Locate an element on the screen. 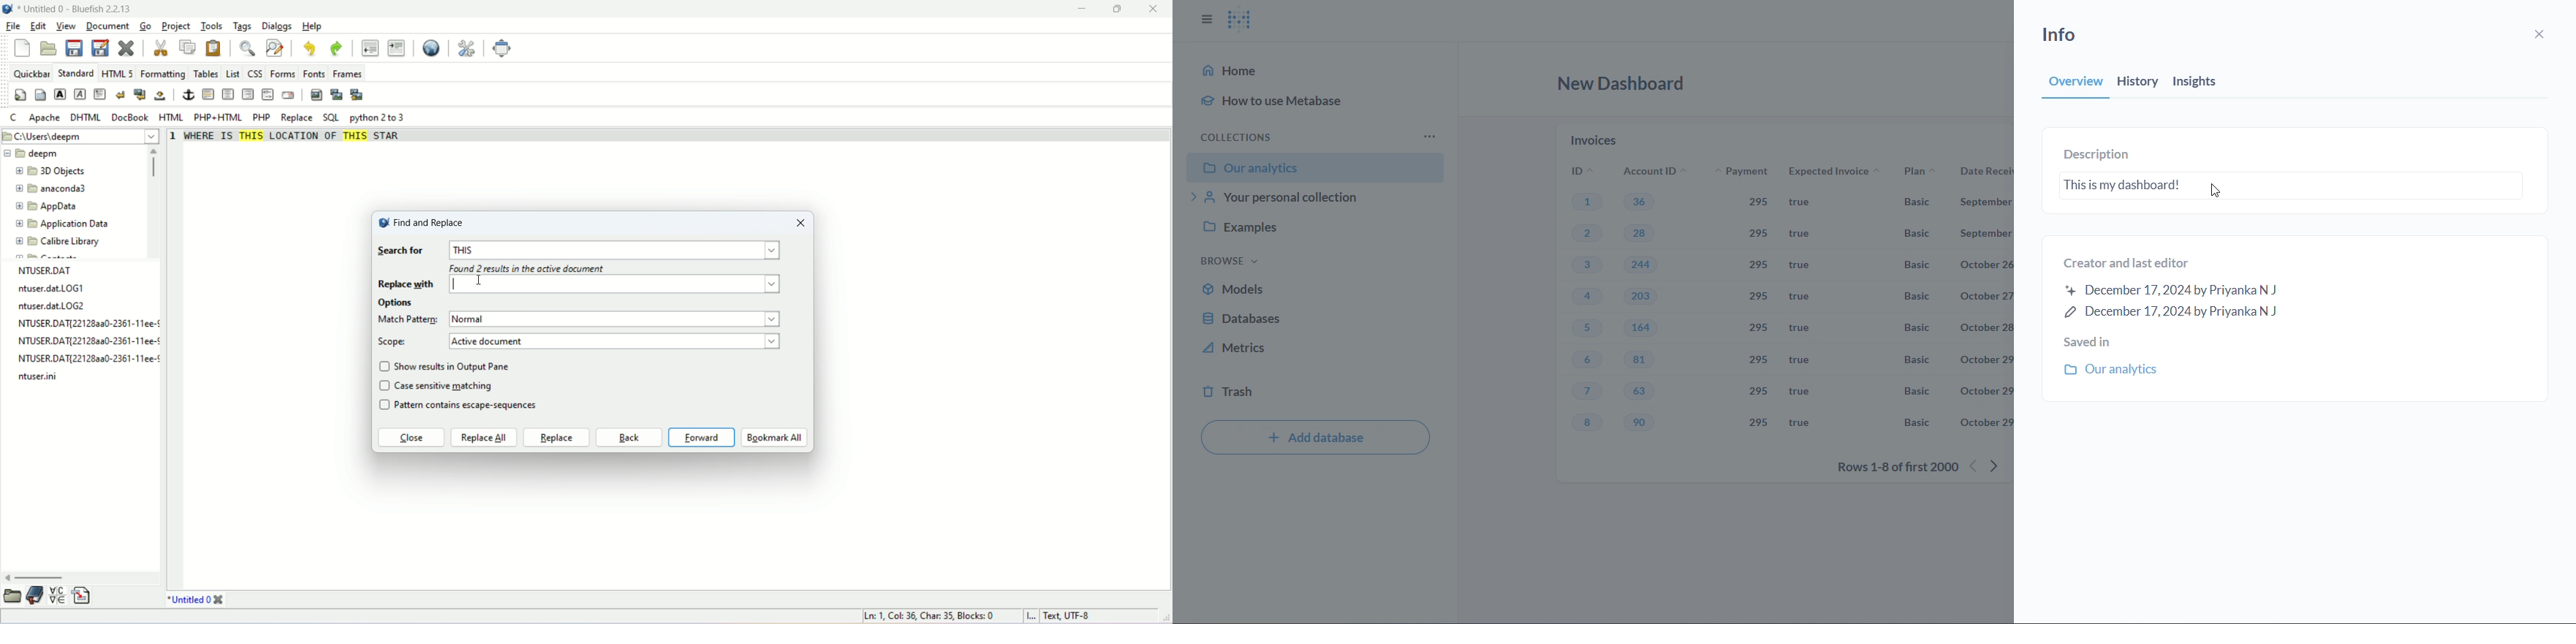 This screenshot has height=644, width=2576. unindent is located at coordinates (370, 48).